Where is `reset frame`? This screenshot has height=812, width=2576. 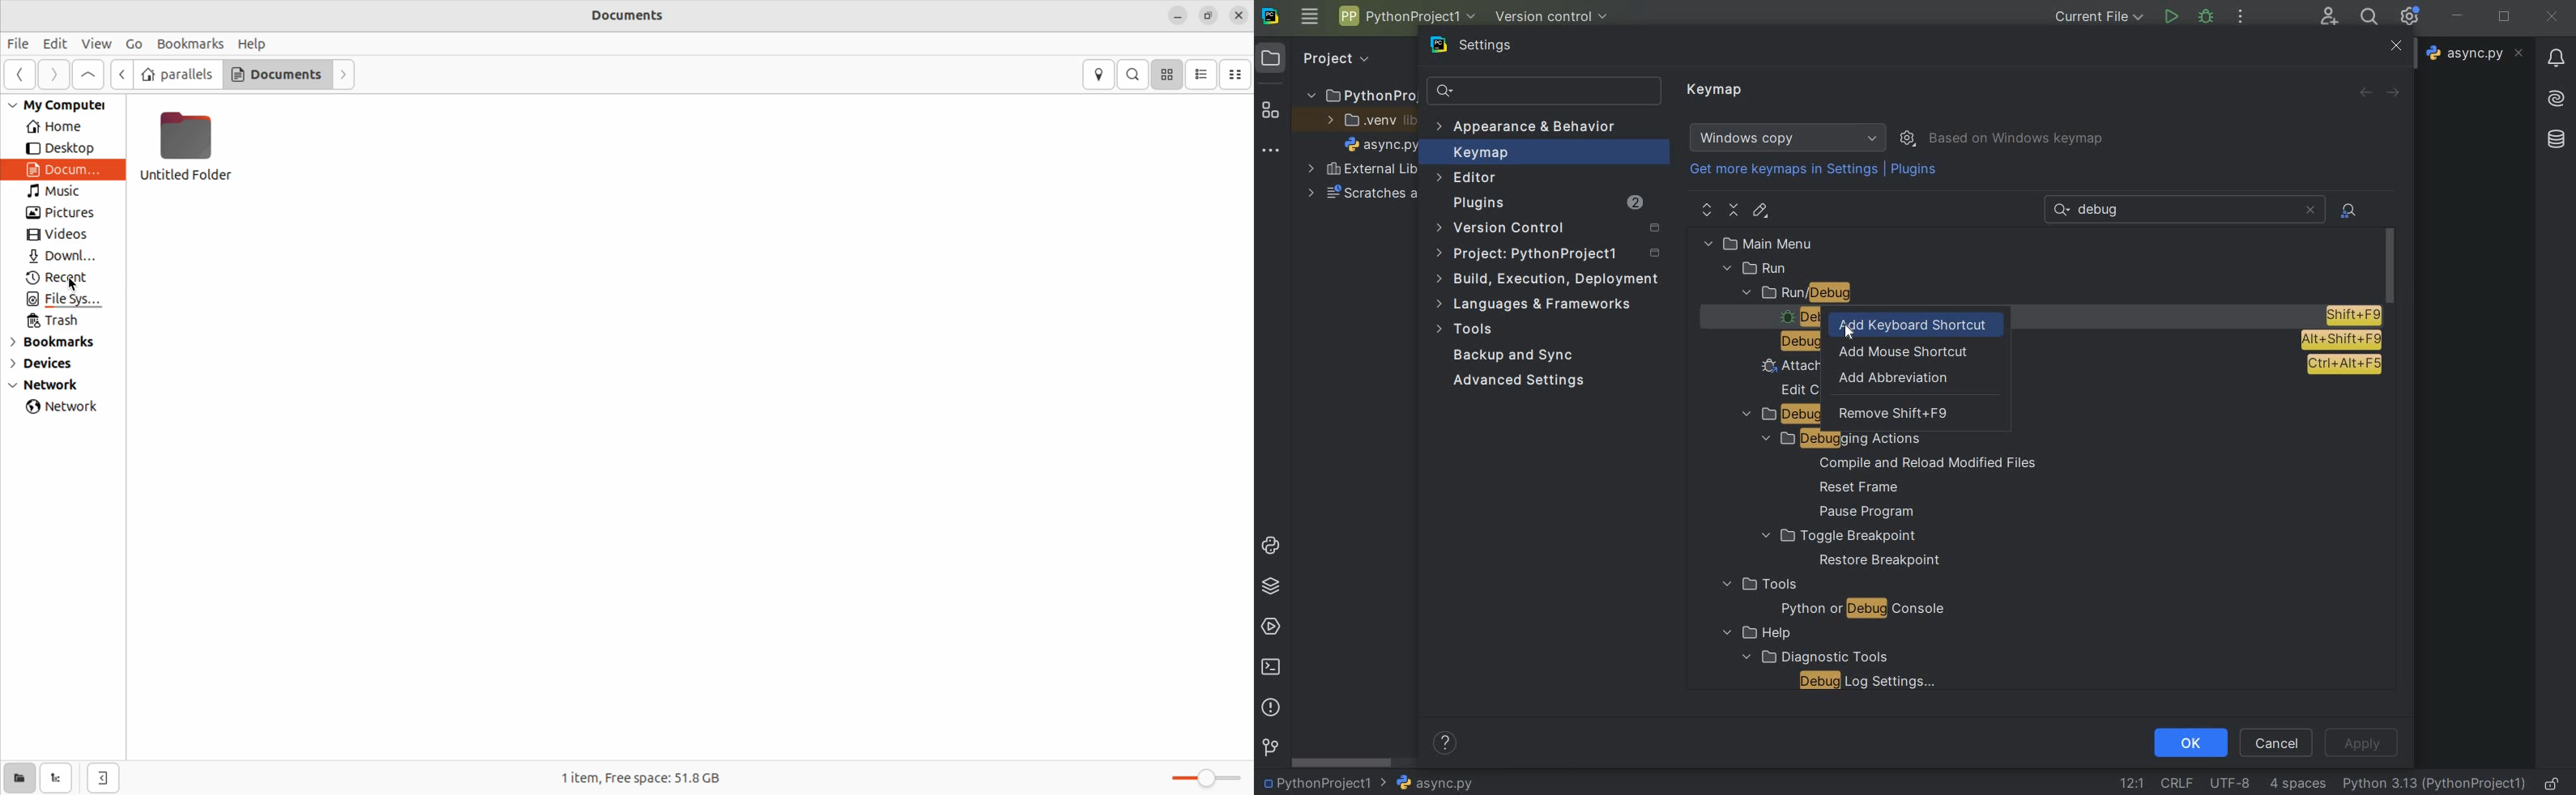 reset frame is located at coordinates (1854, 488).